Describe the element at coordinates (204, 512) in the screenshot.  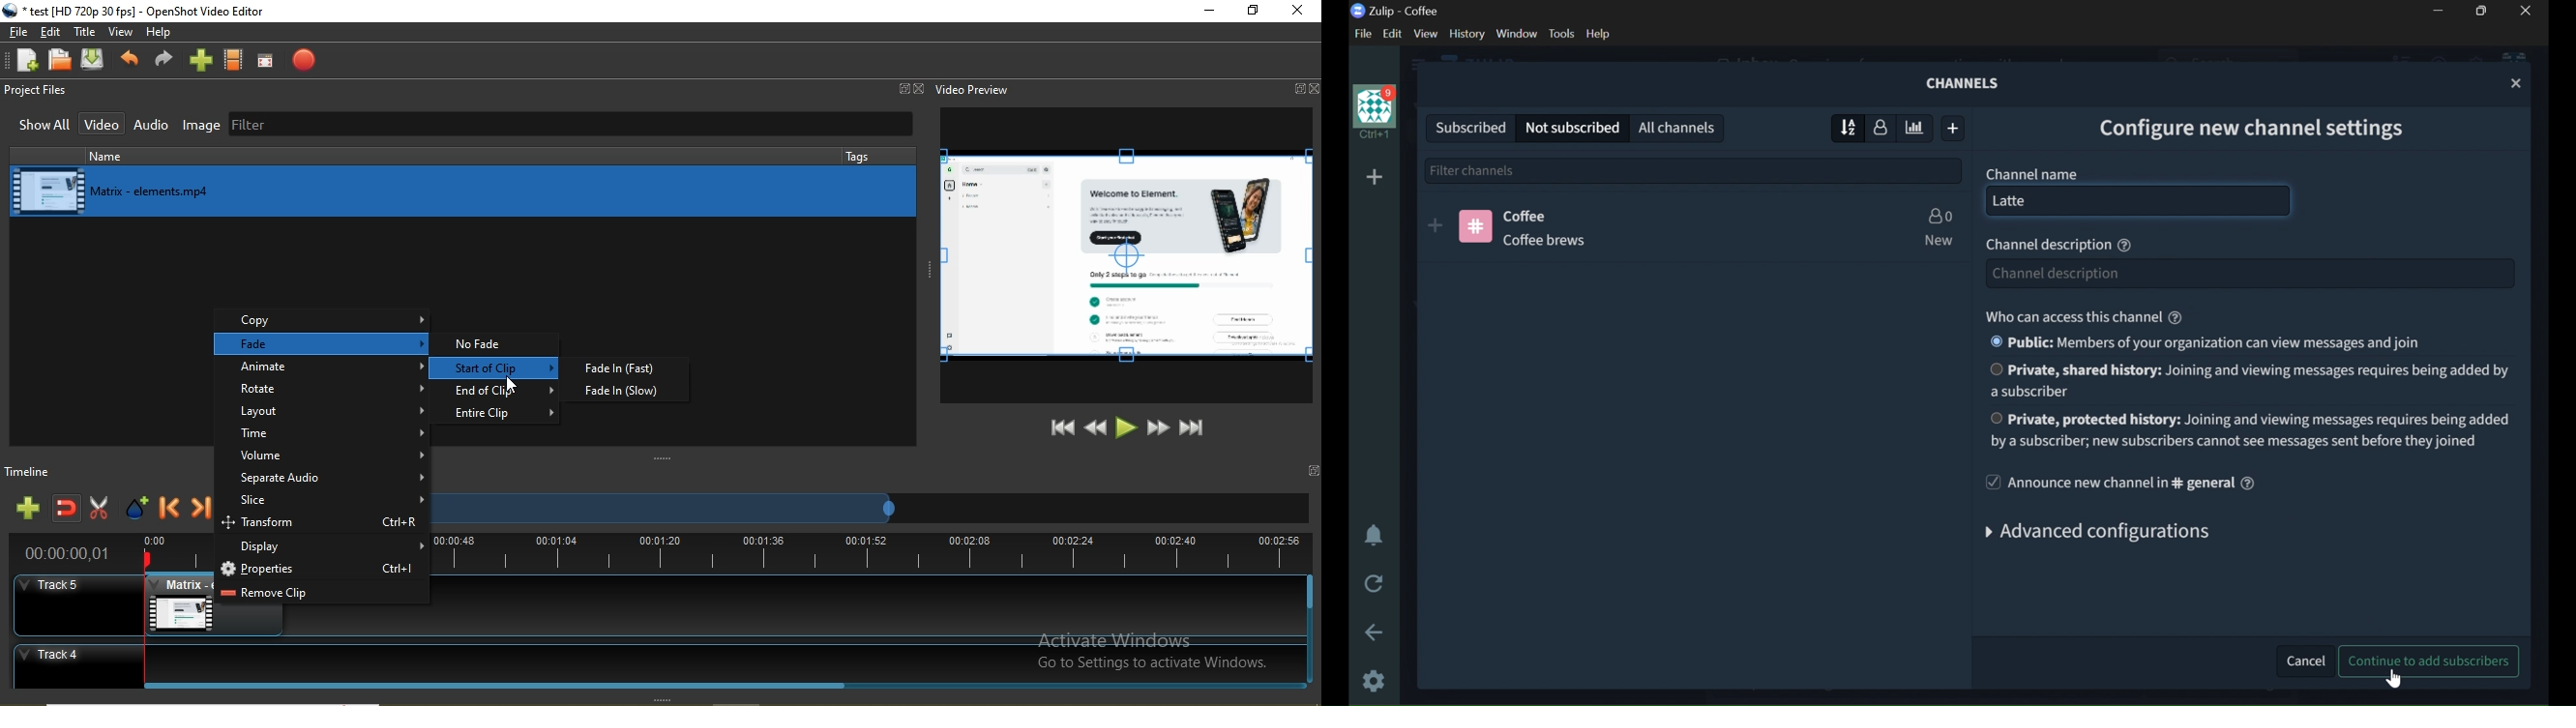
I see `Next marker` at that location.